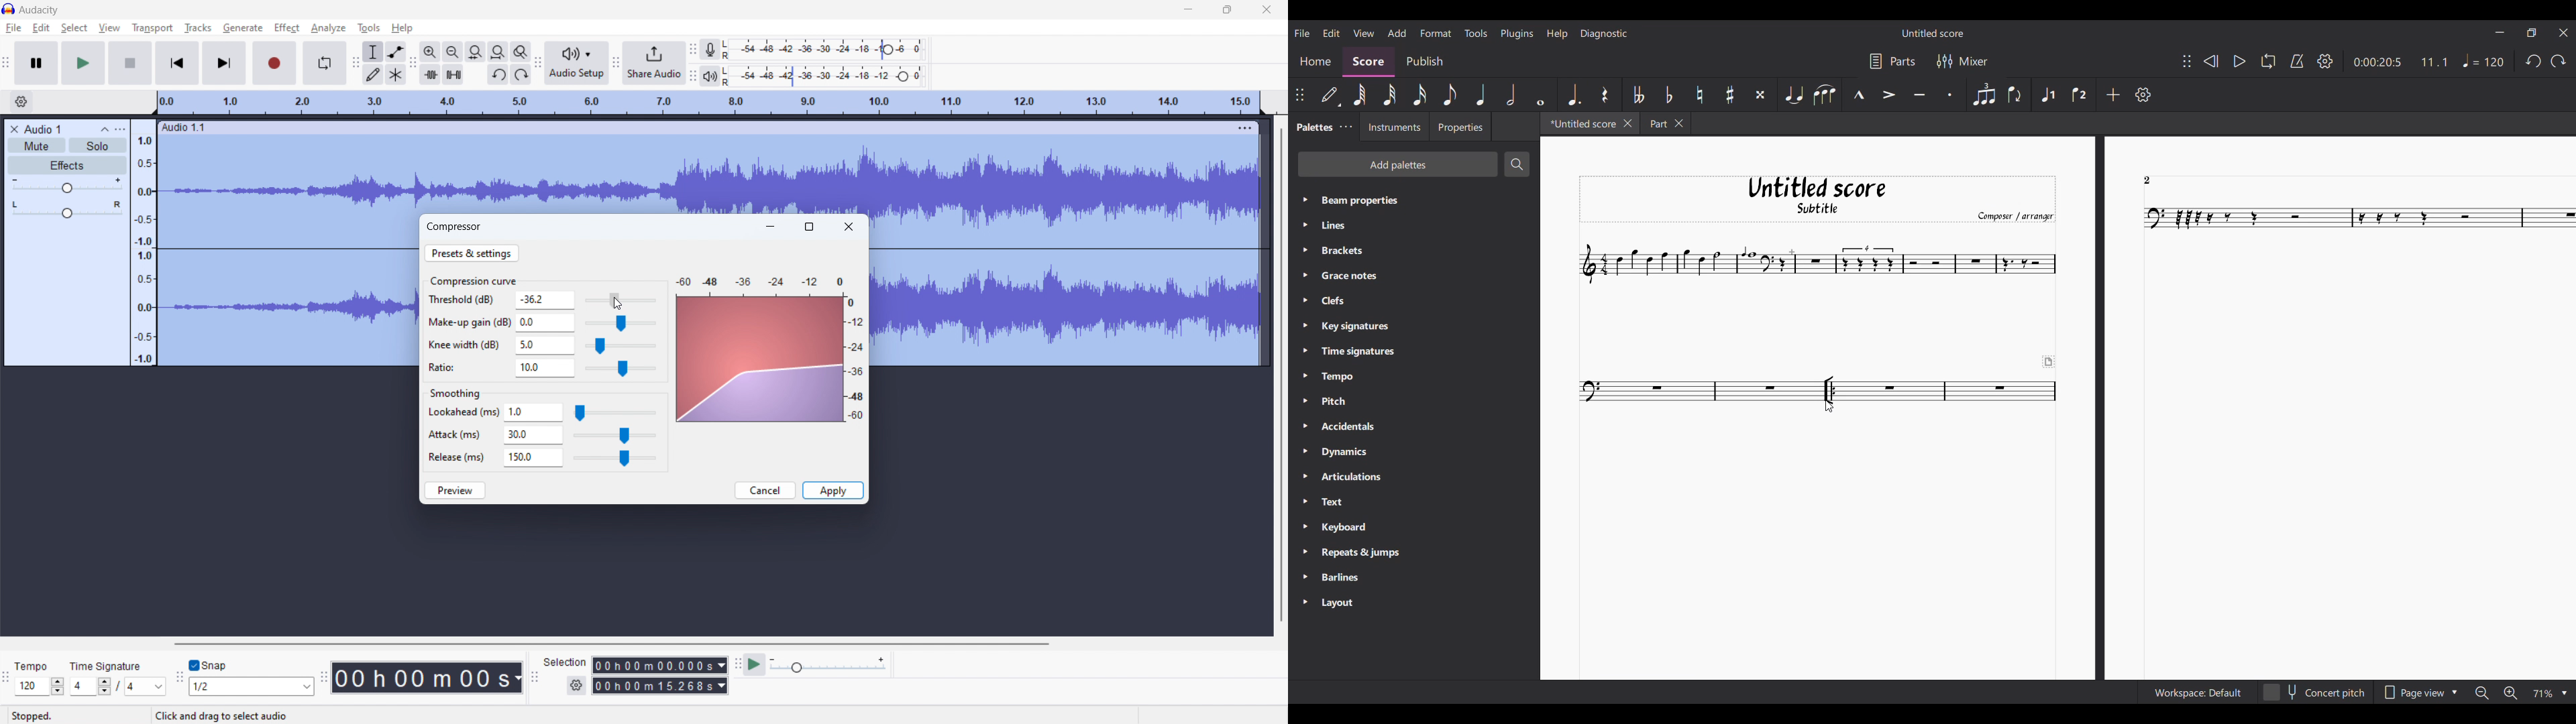  What do you see at coordinates (693, 50) in the screenshot?
I see `recording meter toolbar` at bounding box center [693, 50].